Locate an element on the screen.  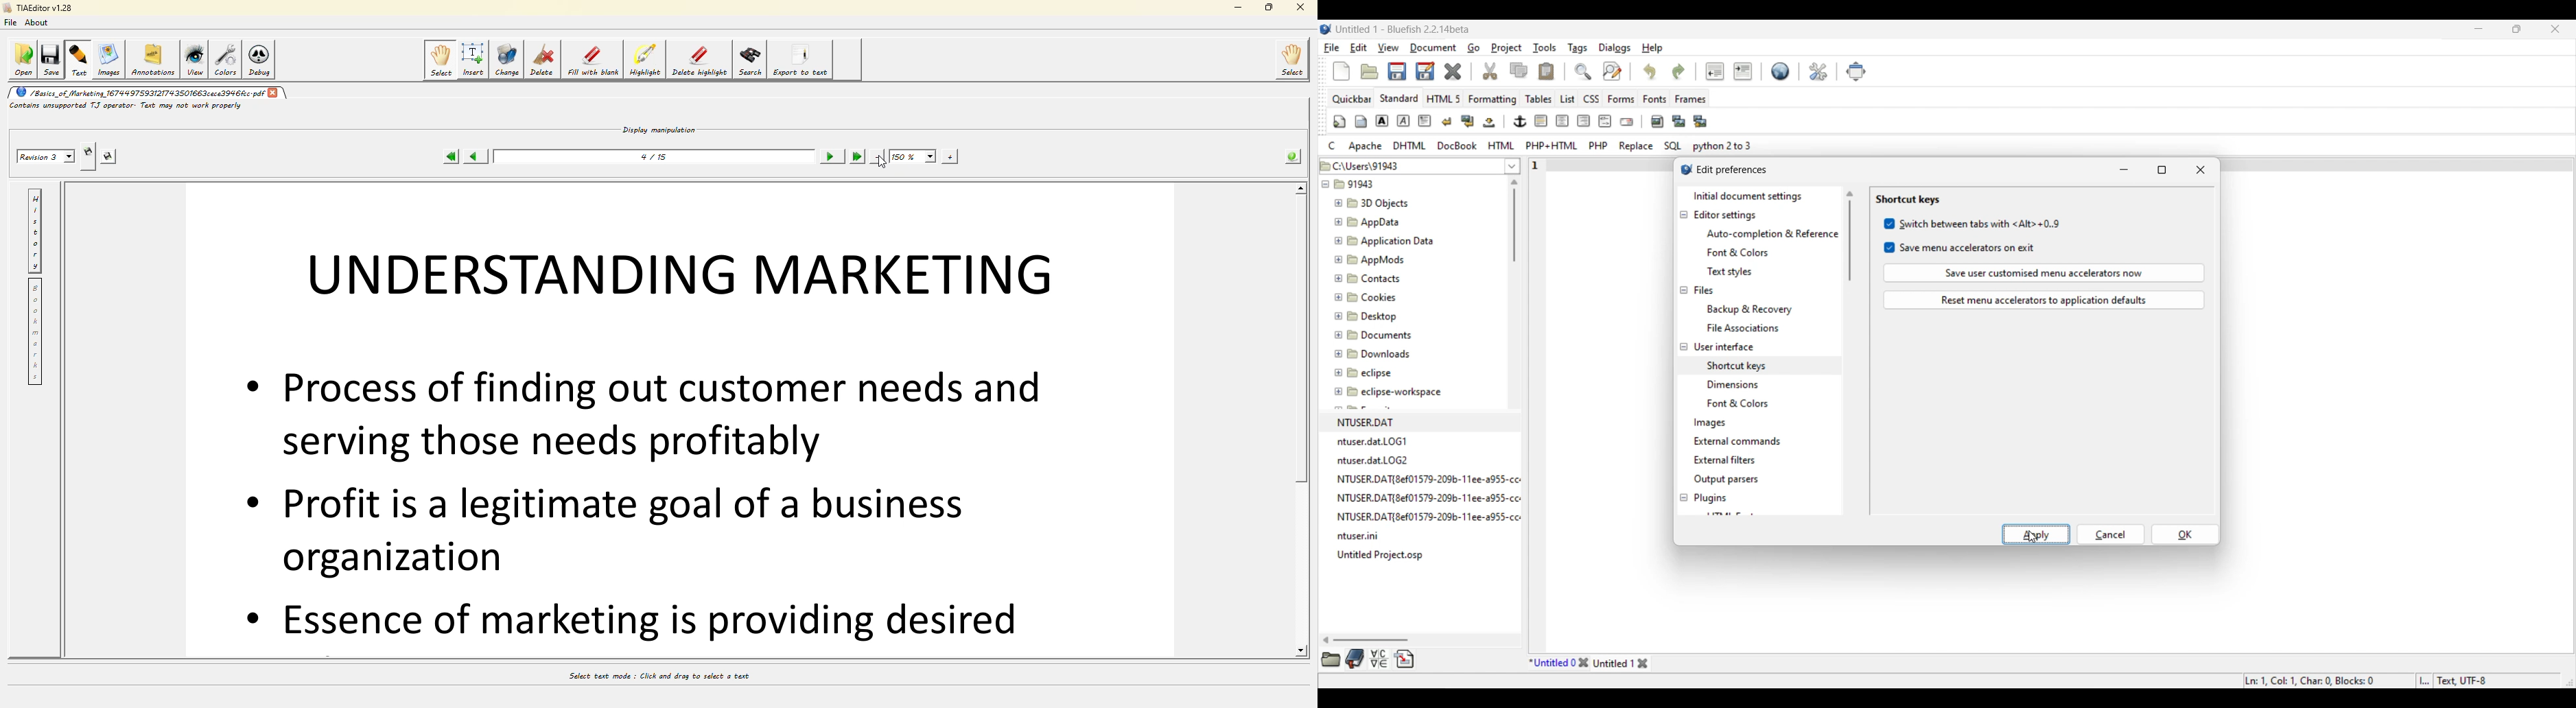
Documents is located at coordinates (1380, 334).